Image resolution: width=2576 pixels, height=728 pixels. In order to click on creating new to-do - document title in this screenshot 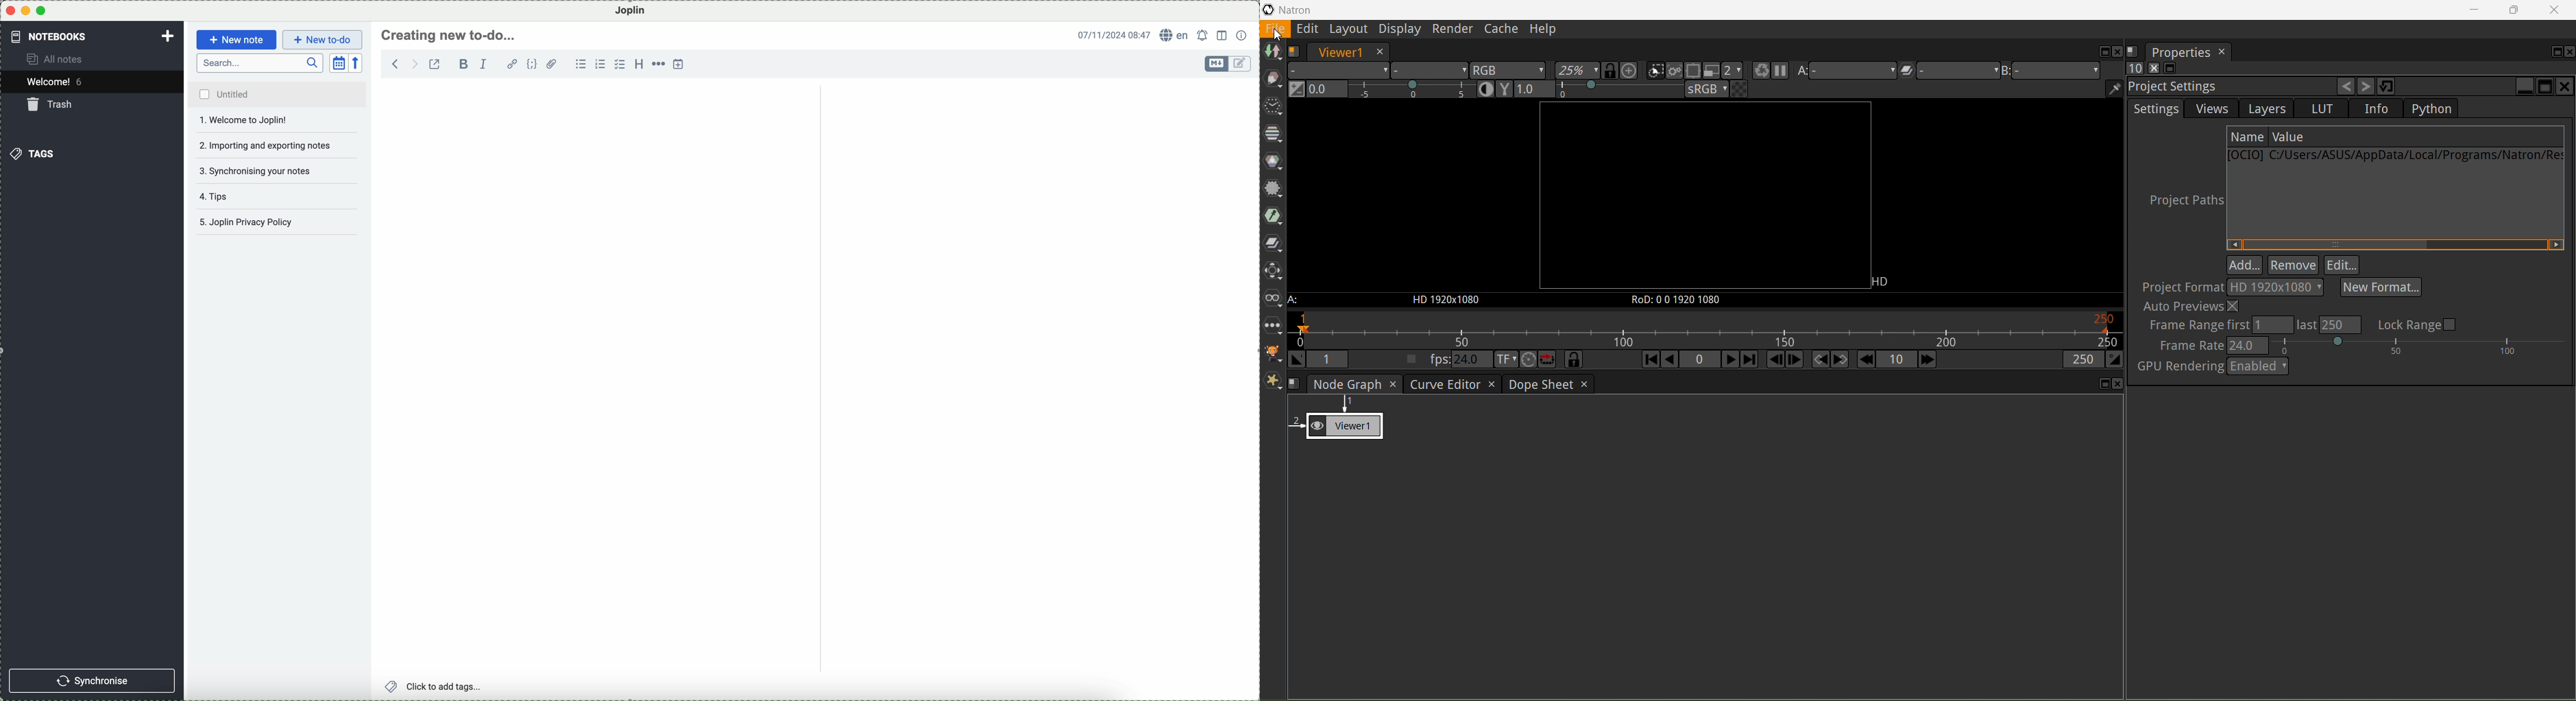, I will do `click(450, 35)`.